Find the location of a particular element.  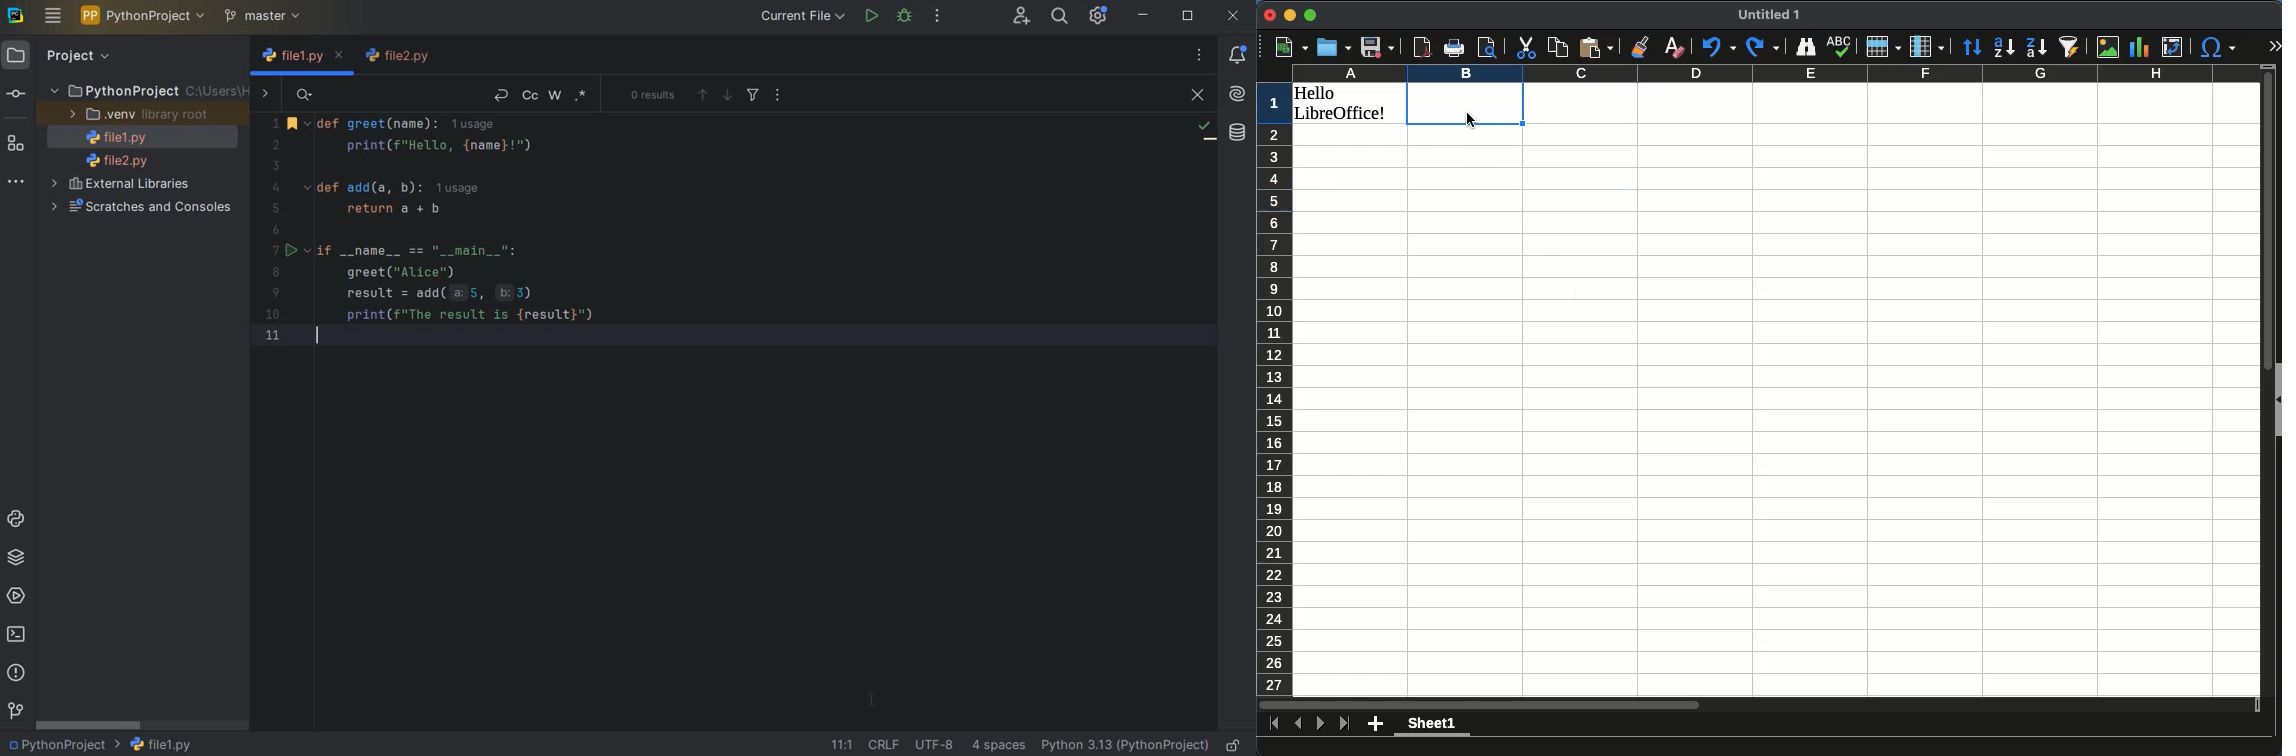

MATCH CASE is located at coordinates (531, 95).